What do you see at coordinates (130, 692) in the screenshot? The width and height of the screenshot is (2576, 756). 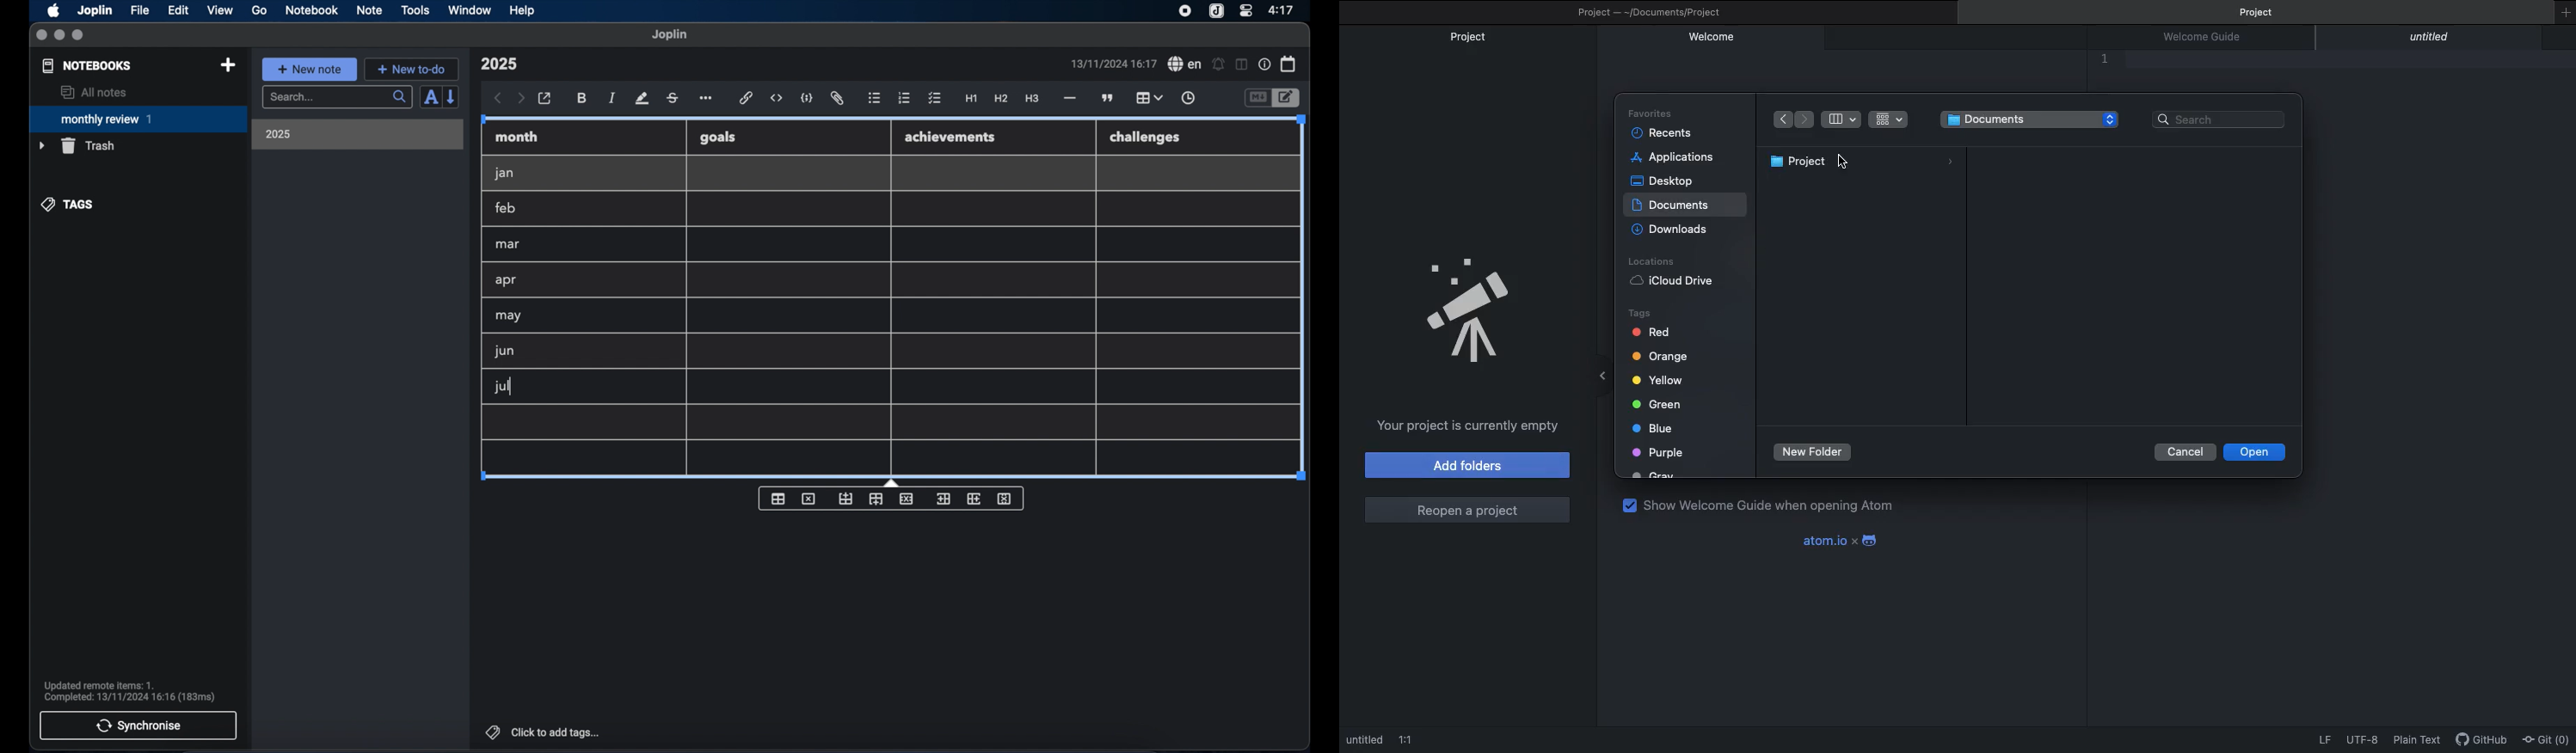 I see `sync notification` at bounding box center [130, 692].